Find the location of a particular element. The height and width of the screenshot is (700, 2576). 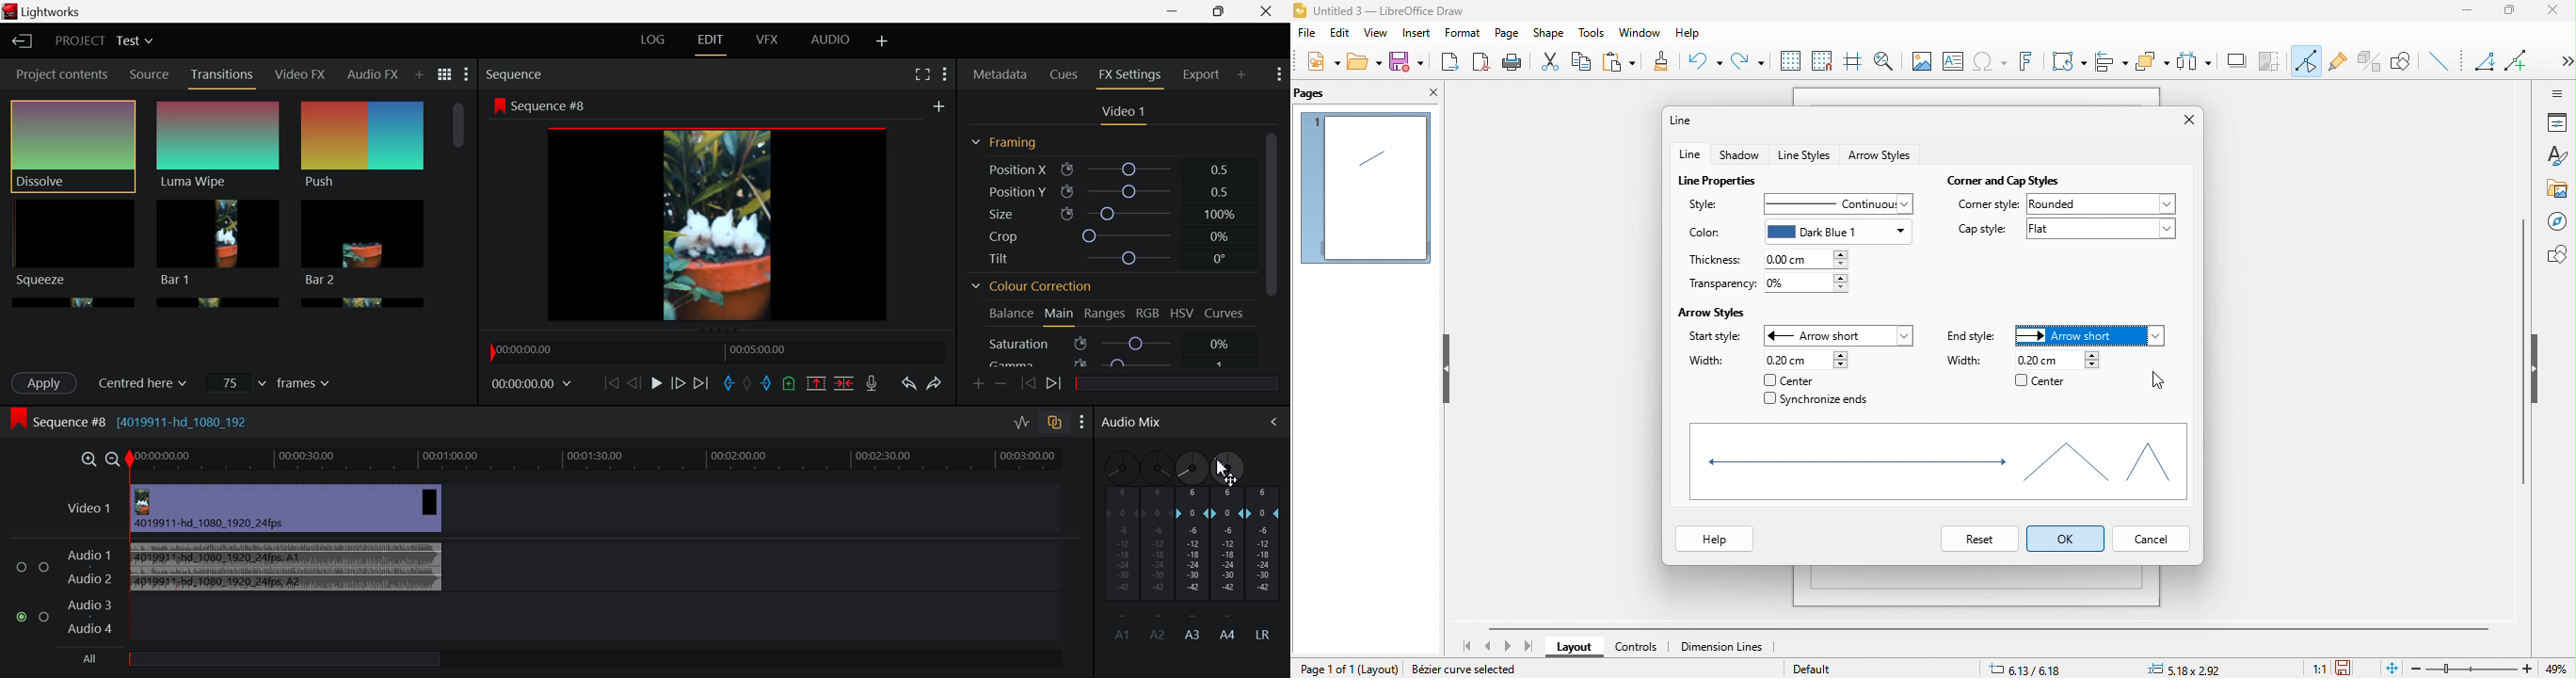

properties is located at coordinates (2557, 122).